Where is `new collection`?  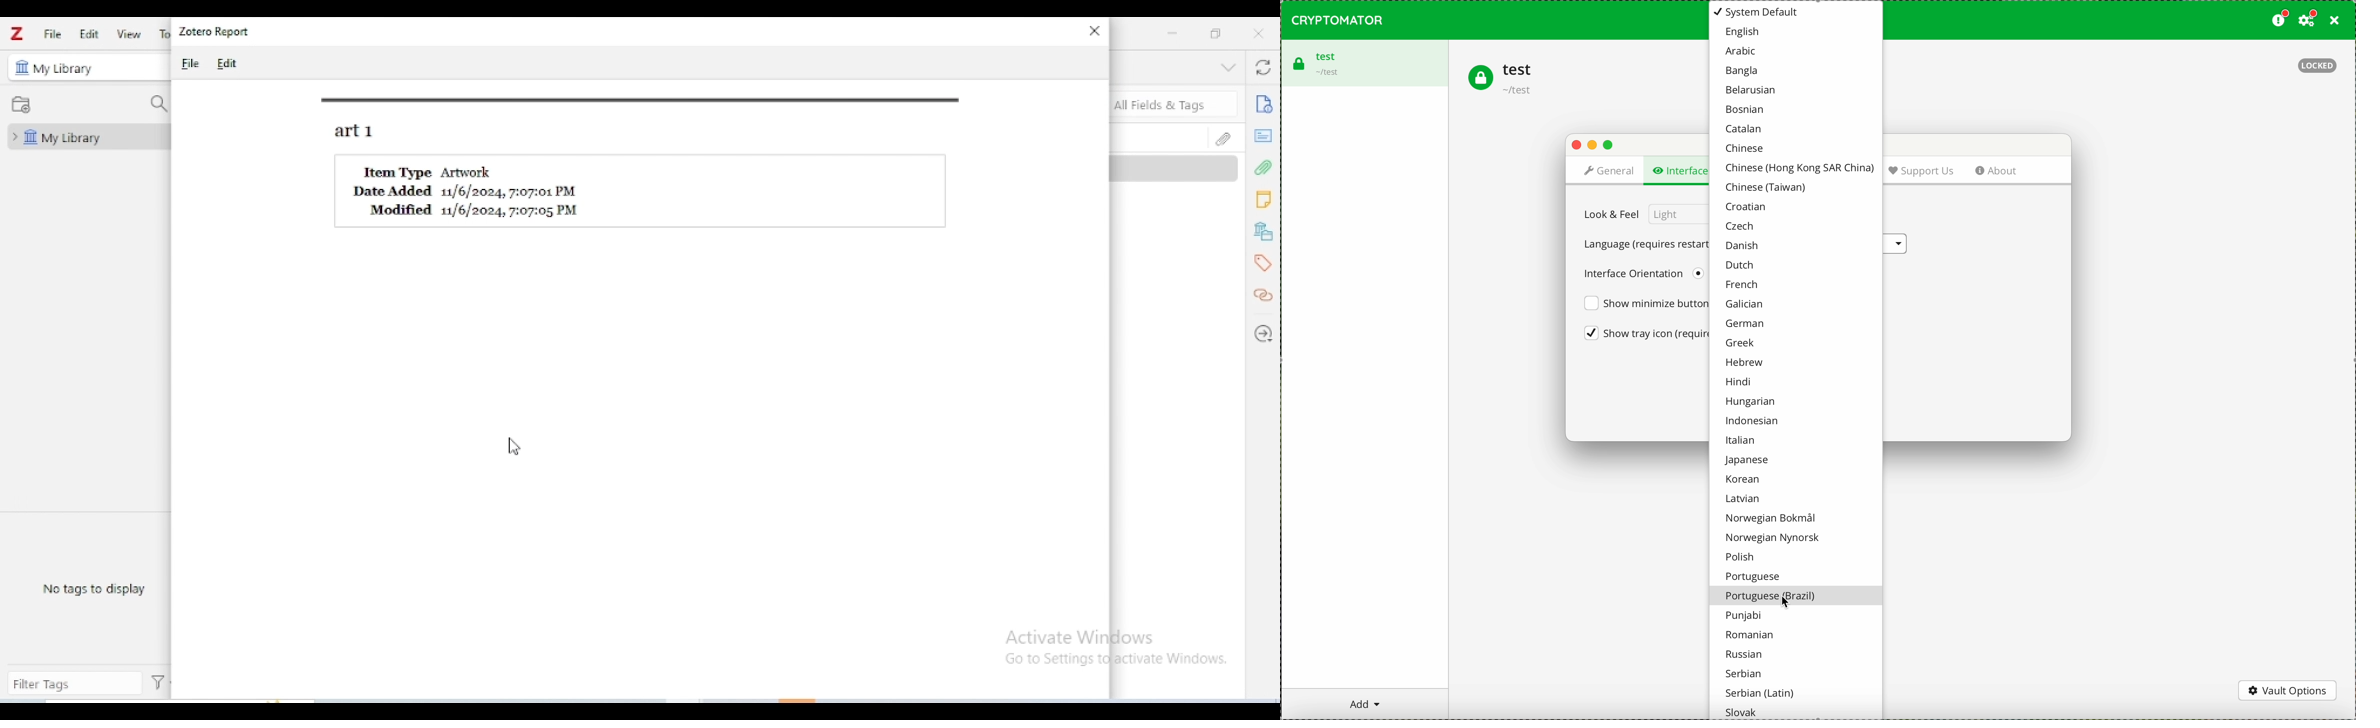 new collection is located at coordinates (21, 104).